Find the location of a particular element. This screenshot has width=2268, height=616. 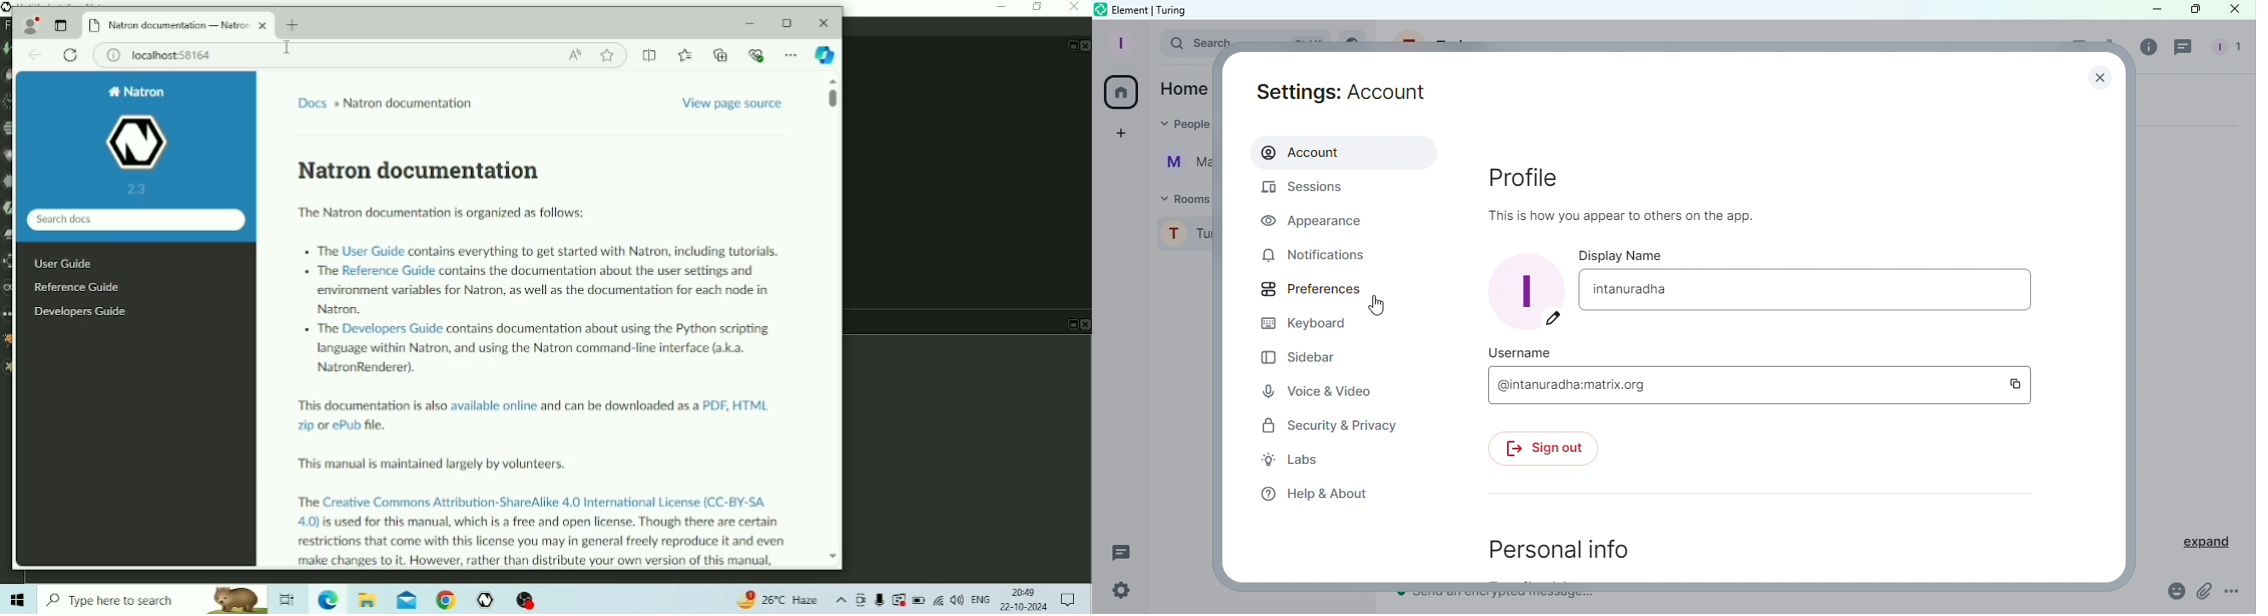

this is how you appear to others on the app is located at coordinates (1622, 215).